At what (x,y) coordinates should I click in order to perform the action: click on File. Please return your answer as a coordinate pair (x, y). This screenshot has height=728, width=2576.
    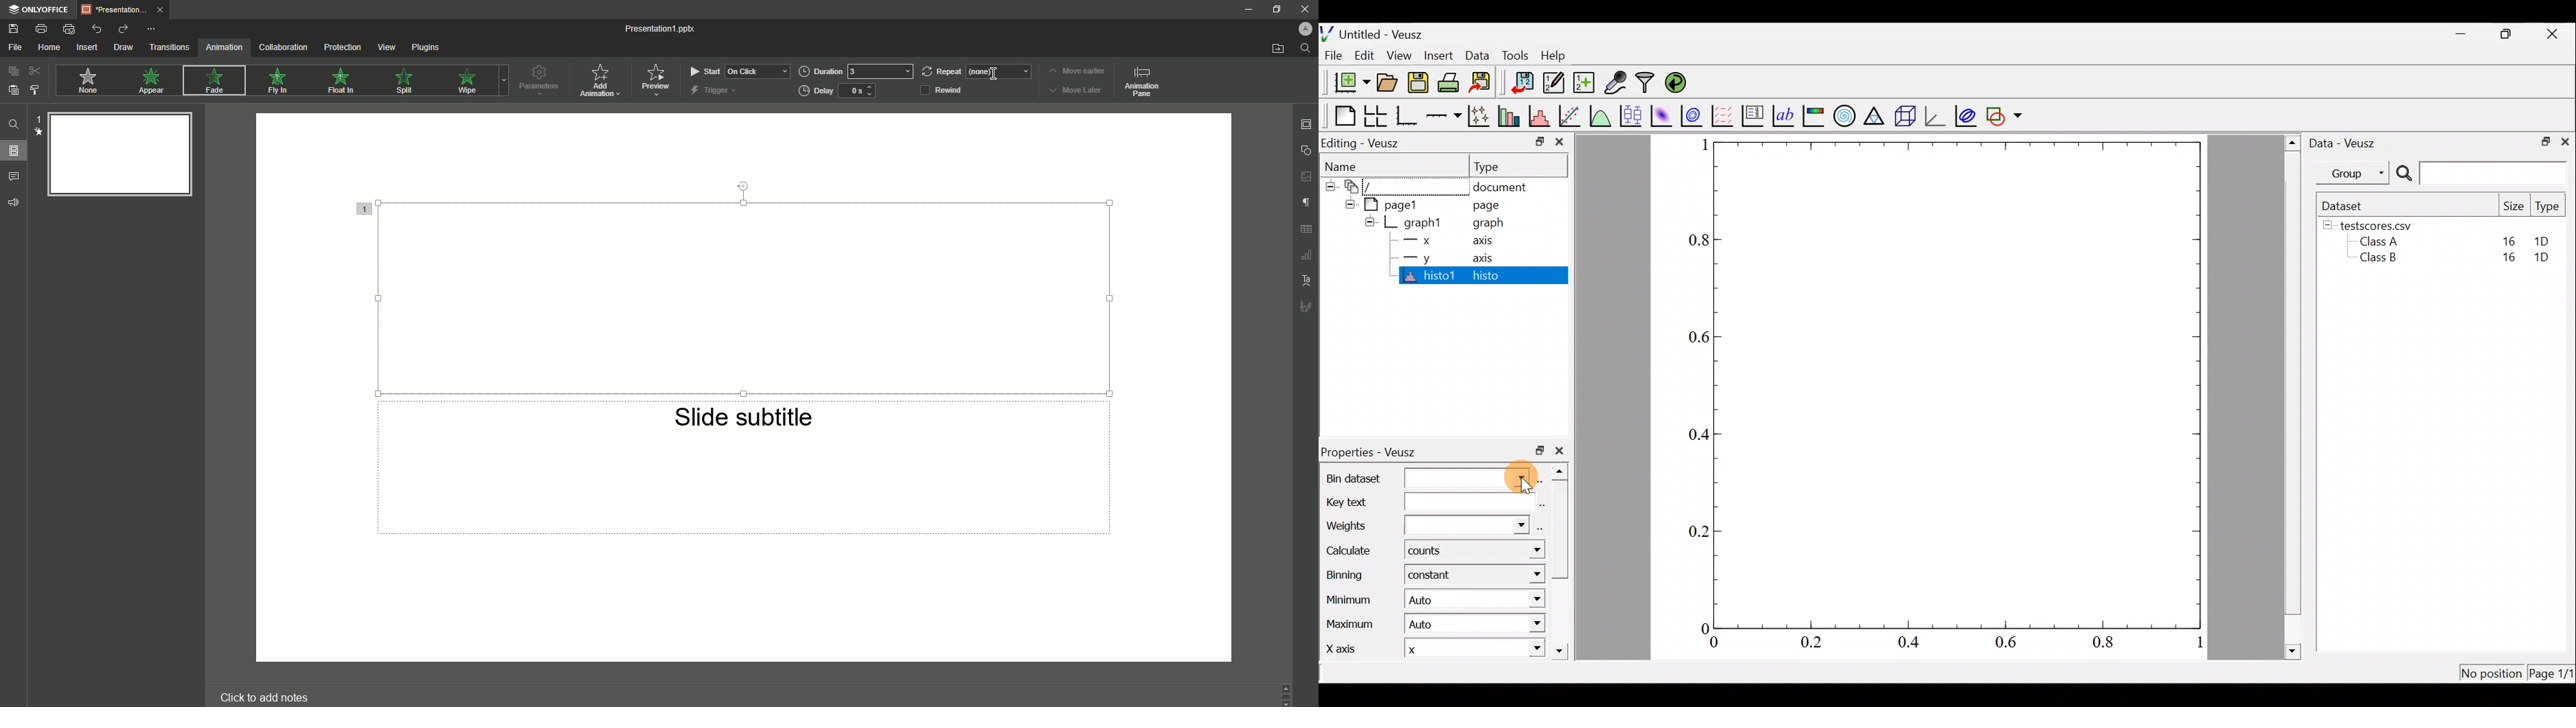
    Looking at the image, I should click on (1335, 55).